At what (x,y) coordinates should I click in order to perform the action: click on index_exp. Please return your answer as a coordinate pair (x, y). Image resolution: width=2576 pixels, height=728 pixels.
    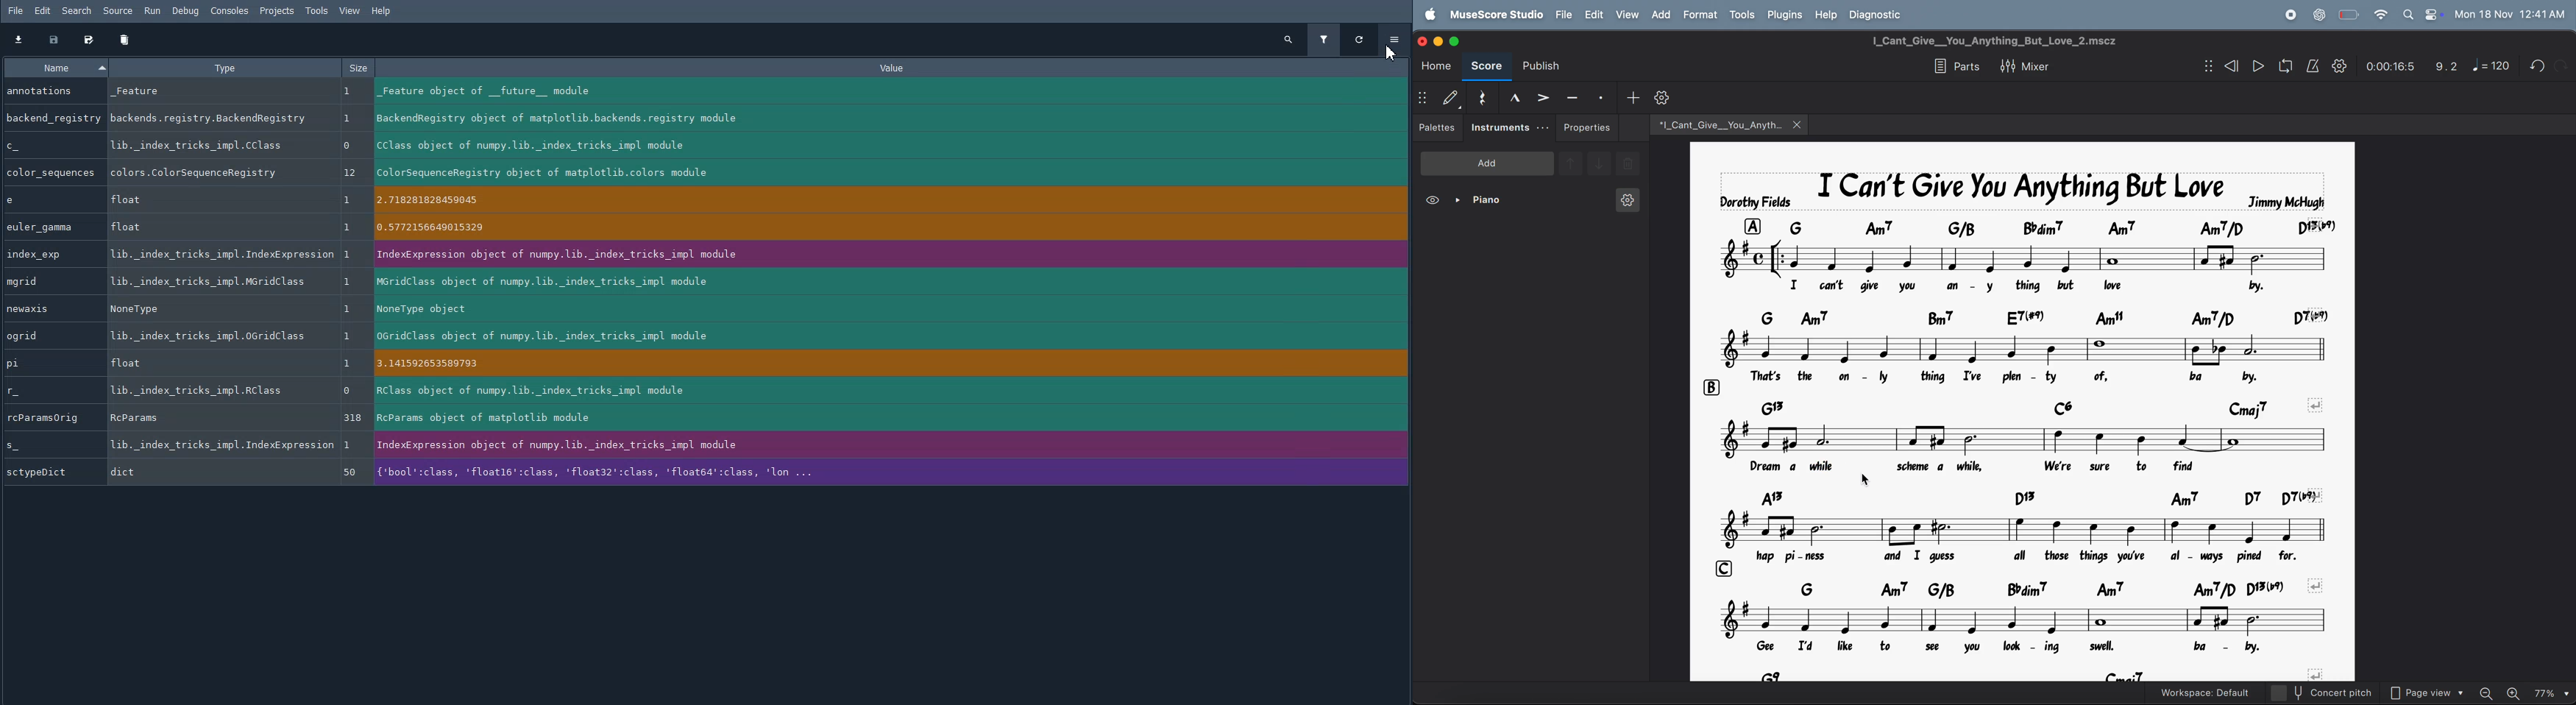
    Looking at the image, I should click on (49, 255).